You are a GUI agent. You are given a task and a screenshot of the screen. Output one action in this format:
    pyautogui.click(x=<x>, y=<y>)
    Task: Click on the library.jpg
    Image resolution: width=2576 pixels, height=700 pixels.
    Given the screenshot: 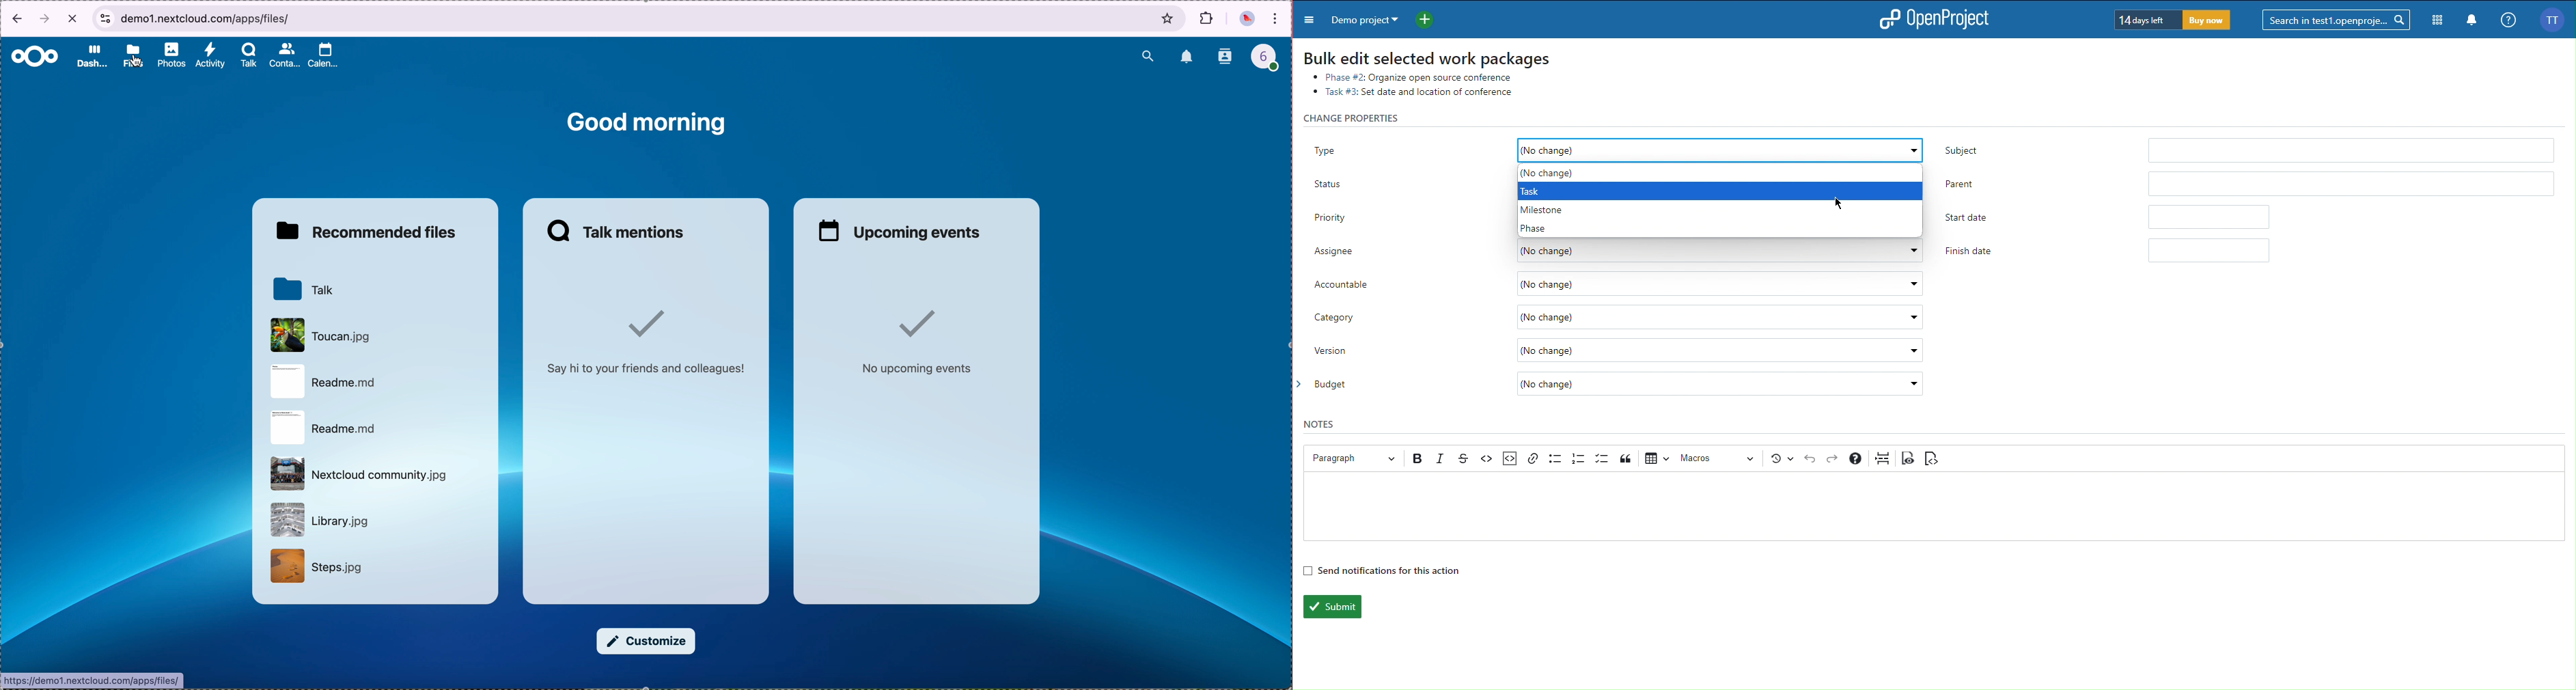 What is the action you would take?
    pyautogui.click(x=320, y=520)
    